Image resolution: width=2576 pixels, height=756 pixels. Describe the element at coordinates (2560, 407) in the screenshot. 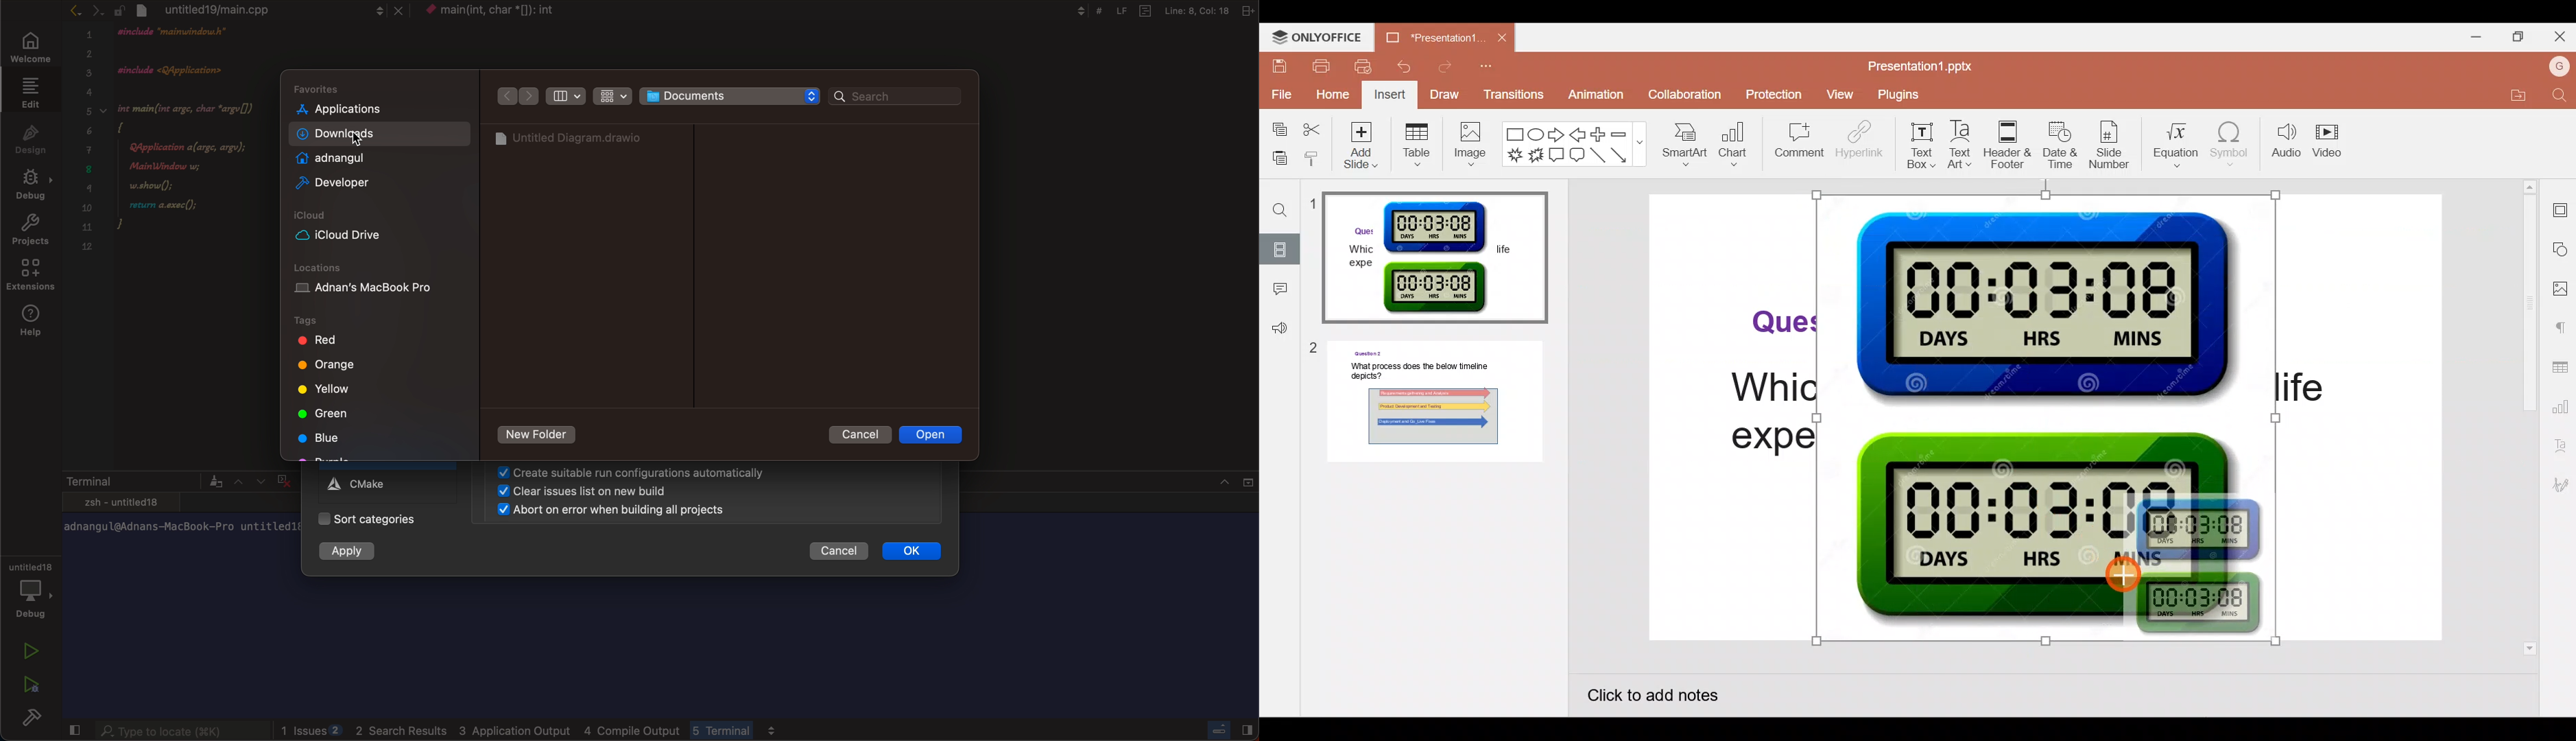

I see `Chart settings` at that location.